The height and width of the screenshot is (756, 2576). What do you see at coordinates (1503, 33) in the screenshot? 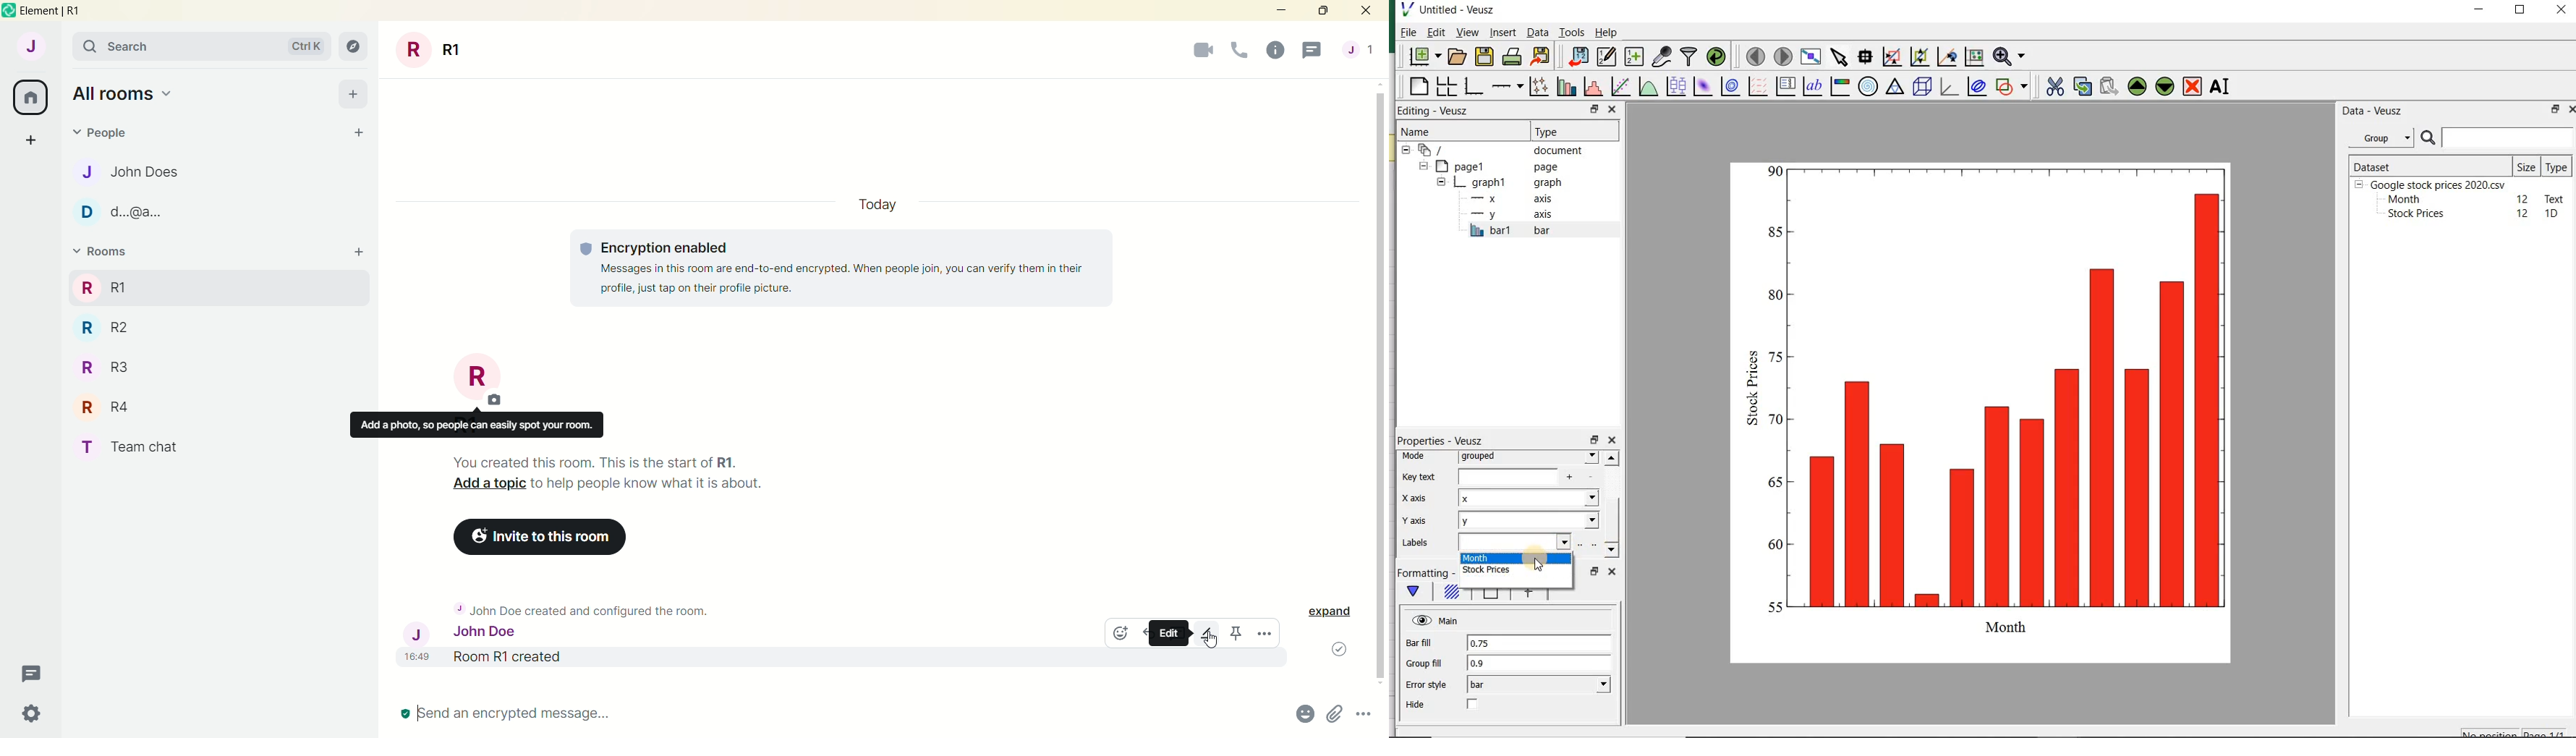
I see `insert` at bounding box center [1503, 33].